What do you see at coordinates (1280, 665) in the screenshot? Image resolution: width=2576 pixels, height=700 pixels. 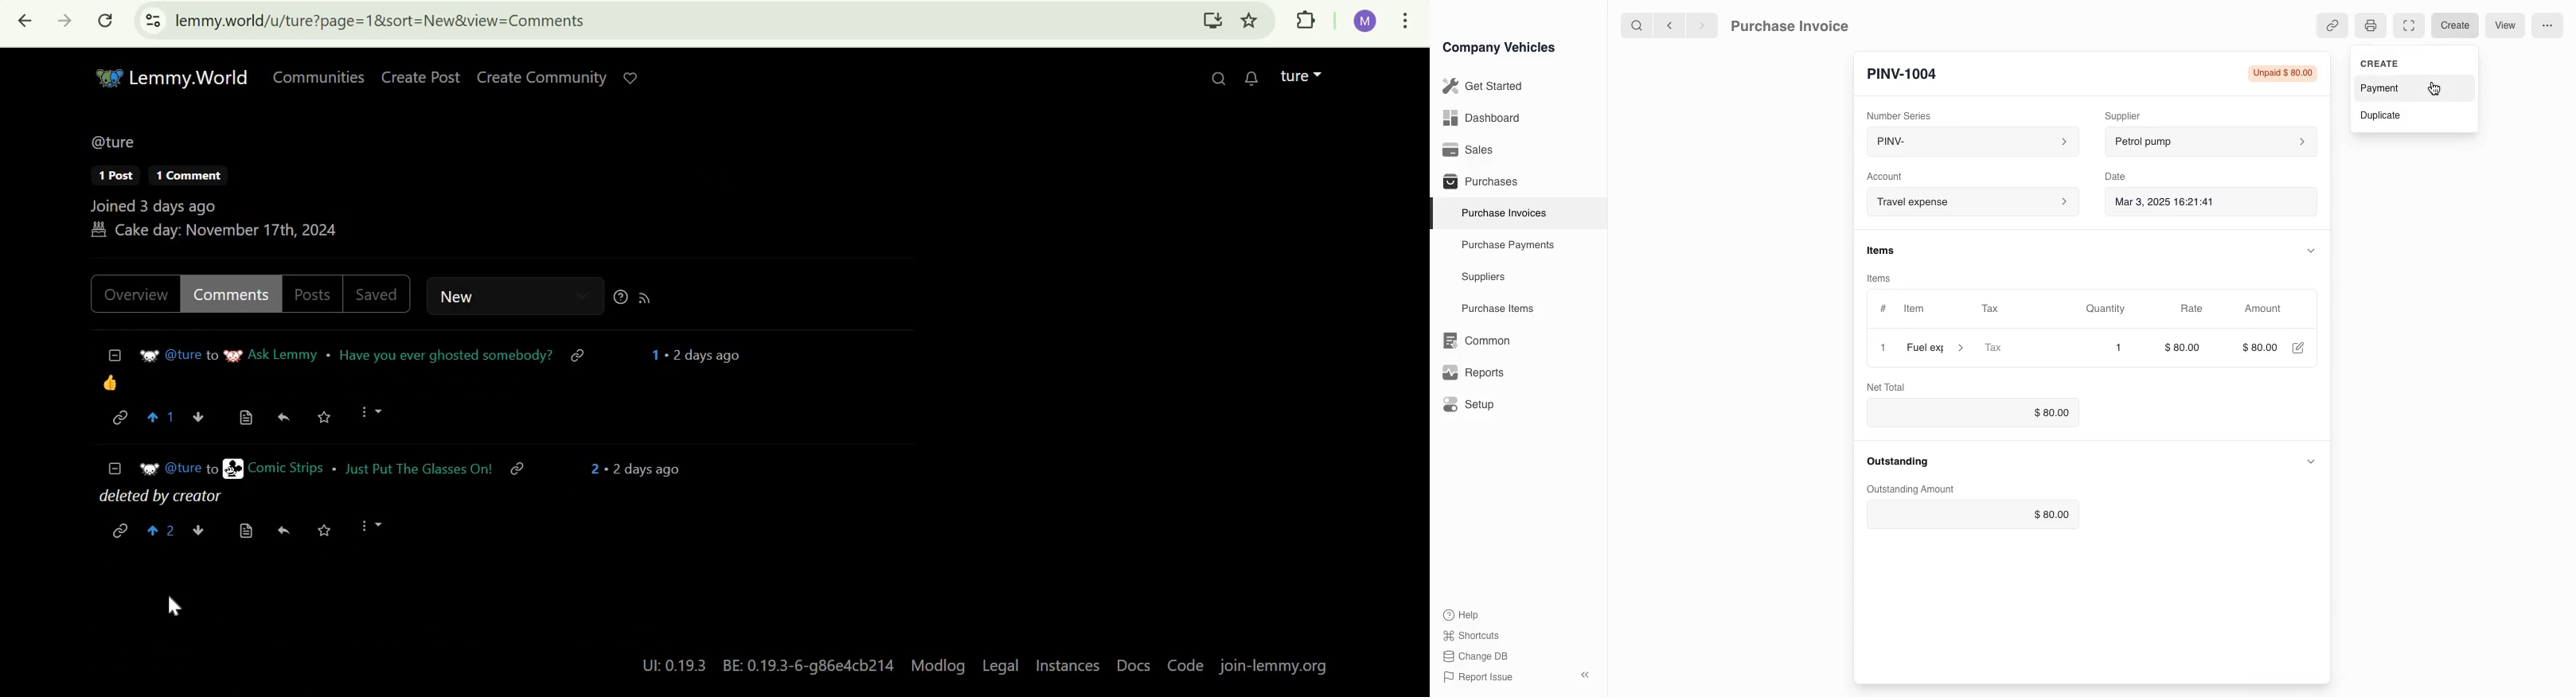 I see `join-lemmy.org` at bounding box center [1280, 665].